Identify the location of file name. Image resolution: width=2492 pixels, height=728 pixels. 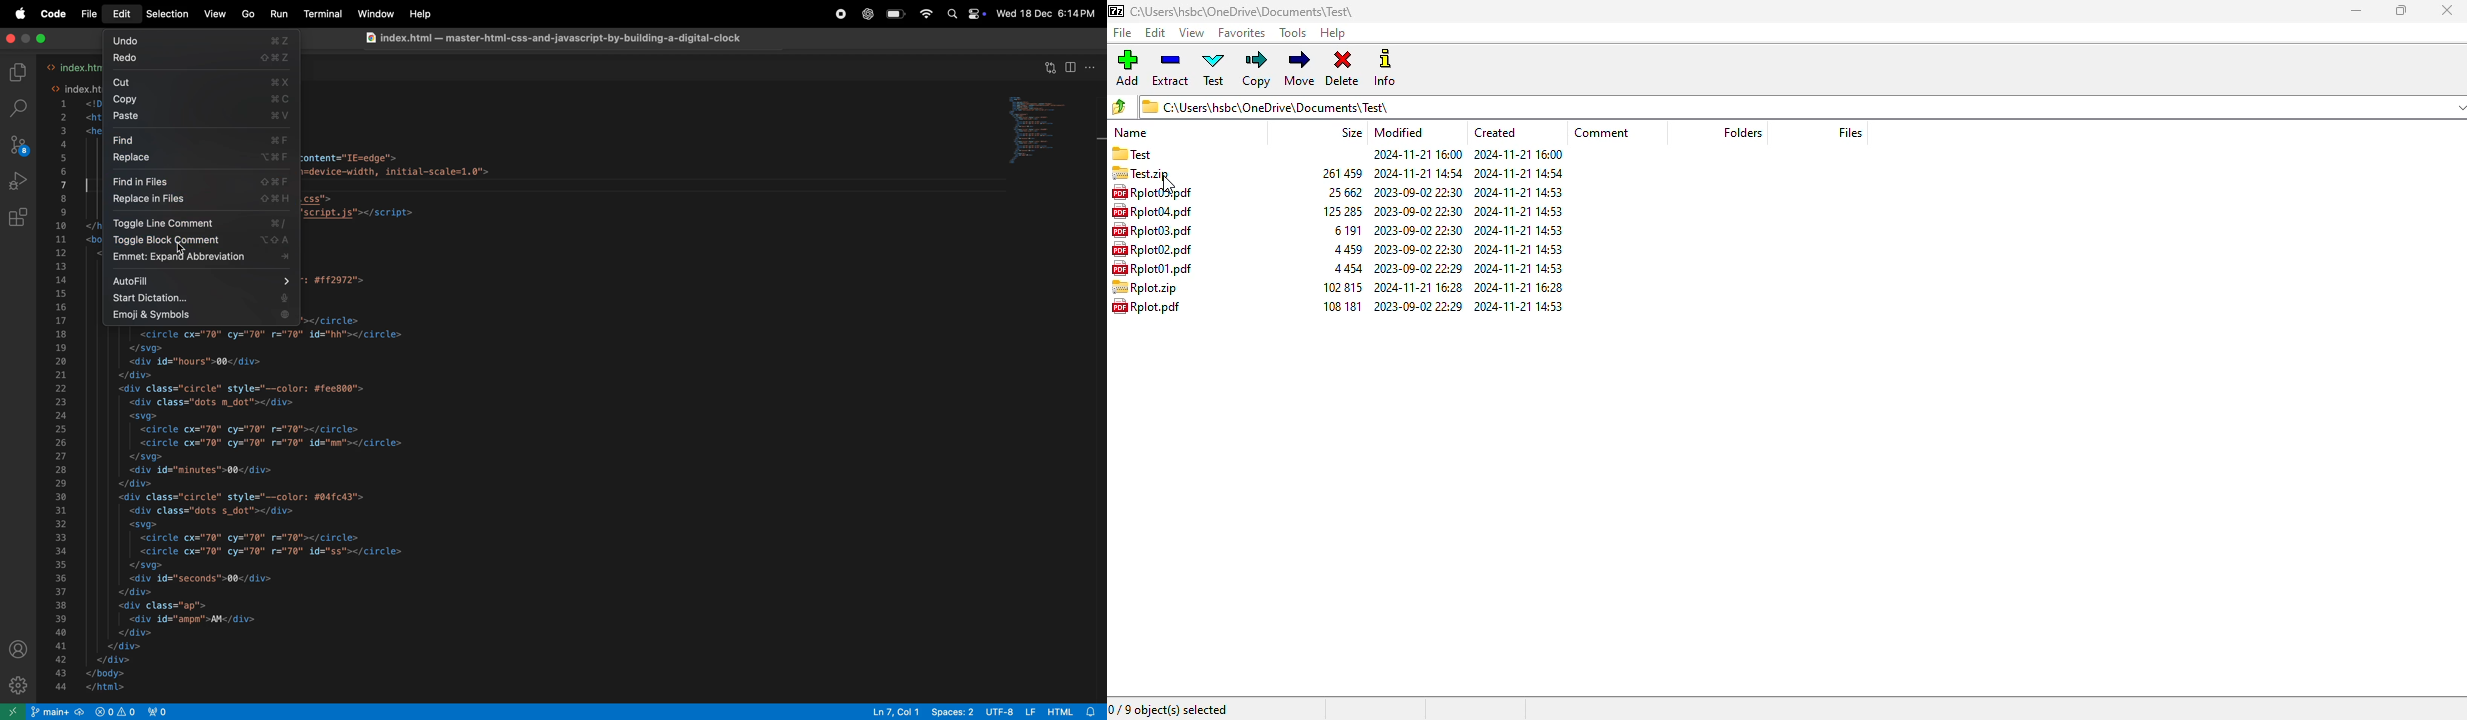
(1146, 306).